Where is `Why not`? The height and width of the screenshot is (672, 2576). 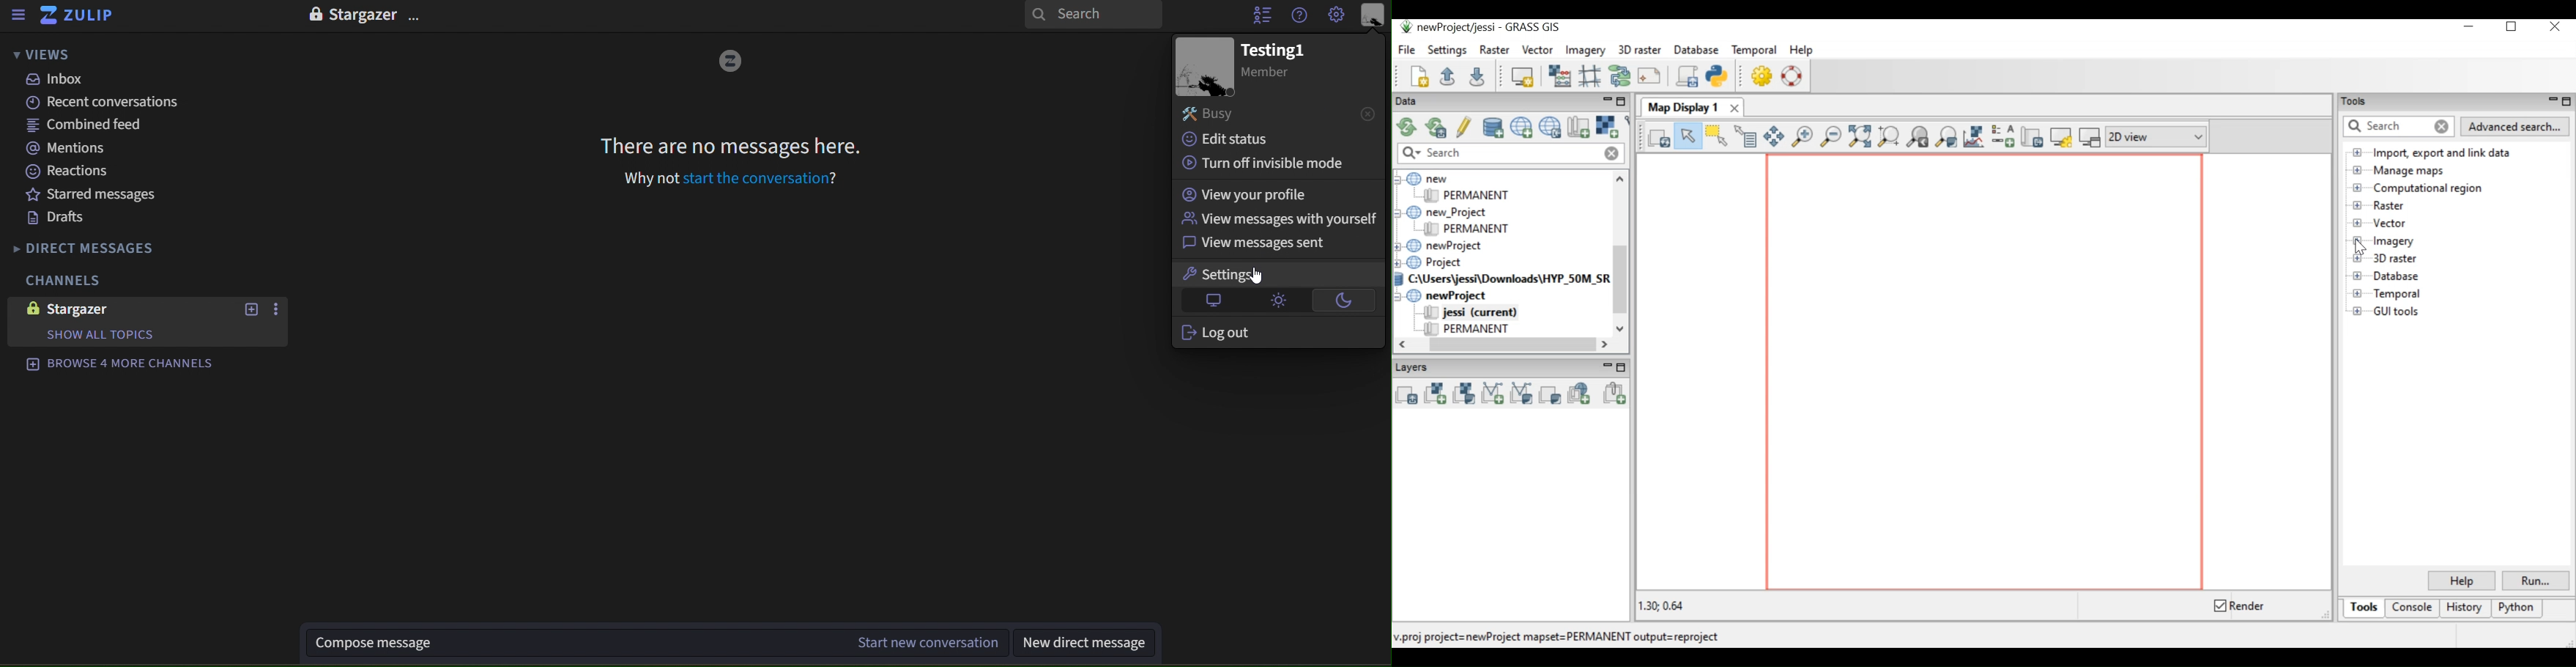 Why not is located at coordinates (650, 180).